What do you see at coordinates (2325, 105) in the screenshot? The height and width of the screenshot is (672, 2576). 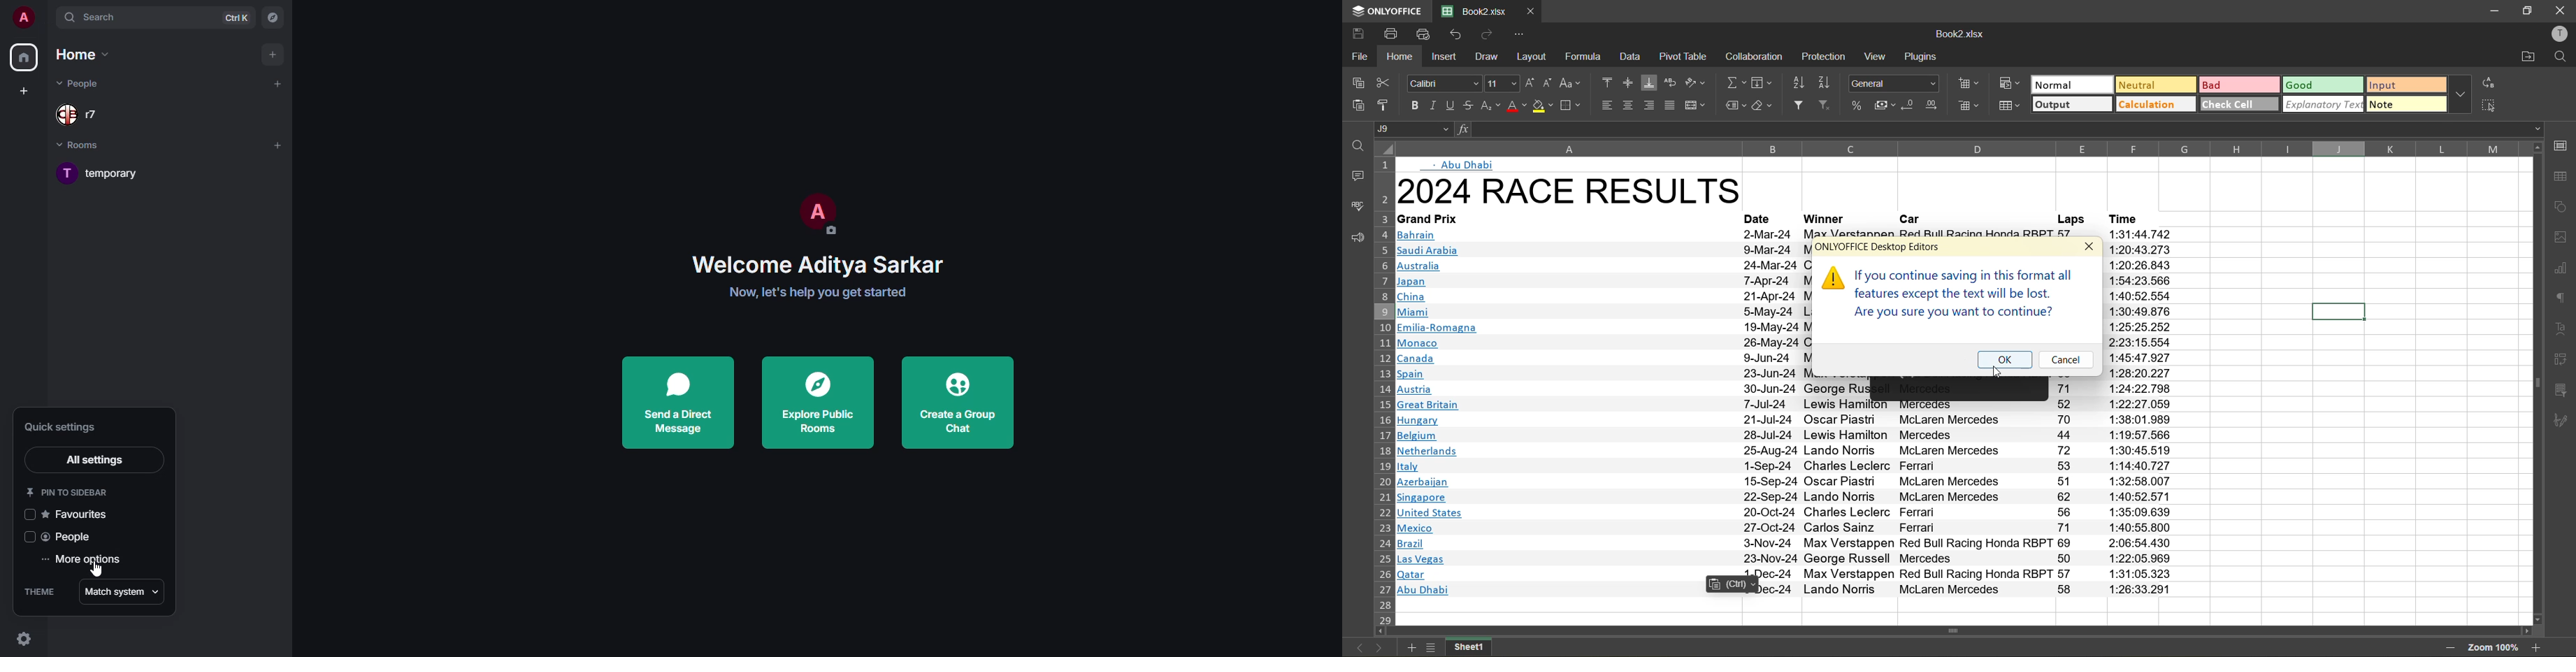 I see `explanatory text` at bounding box center [2325, 105].